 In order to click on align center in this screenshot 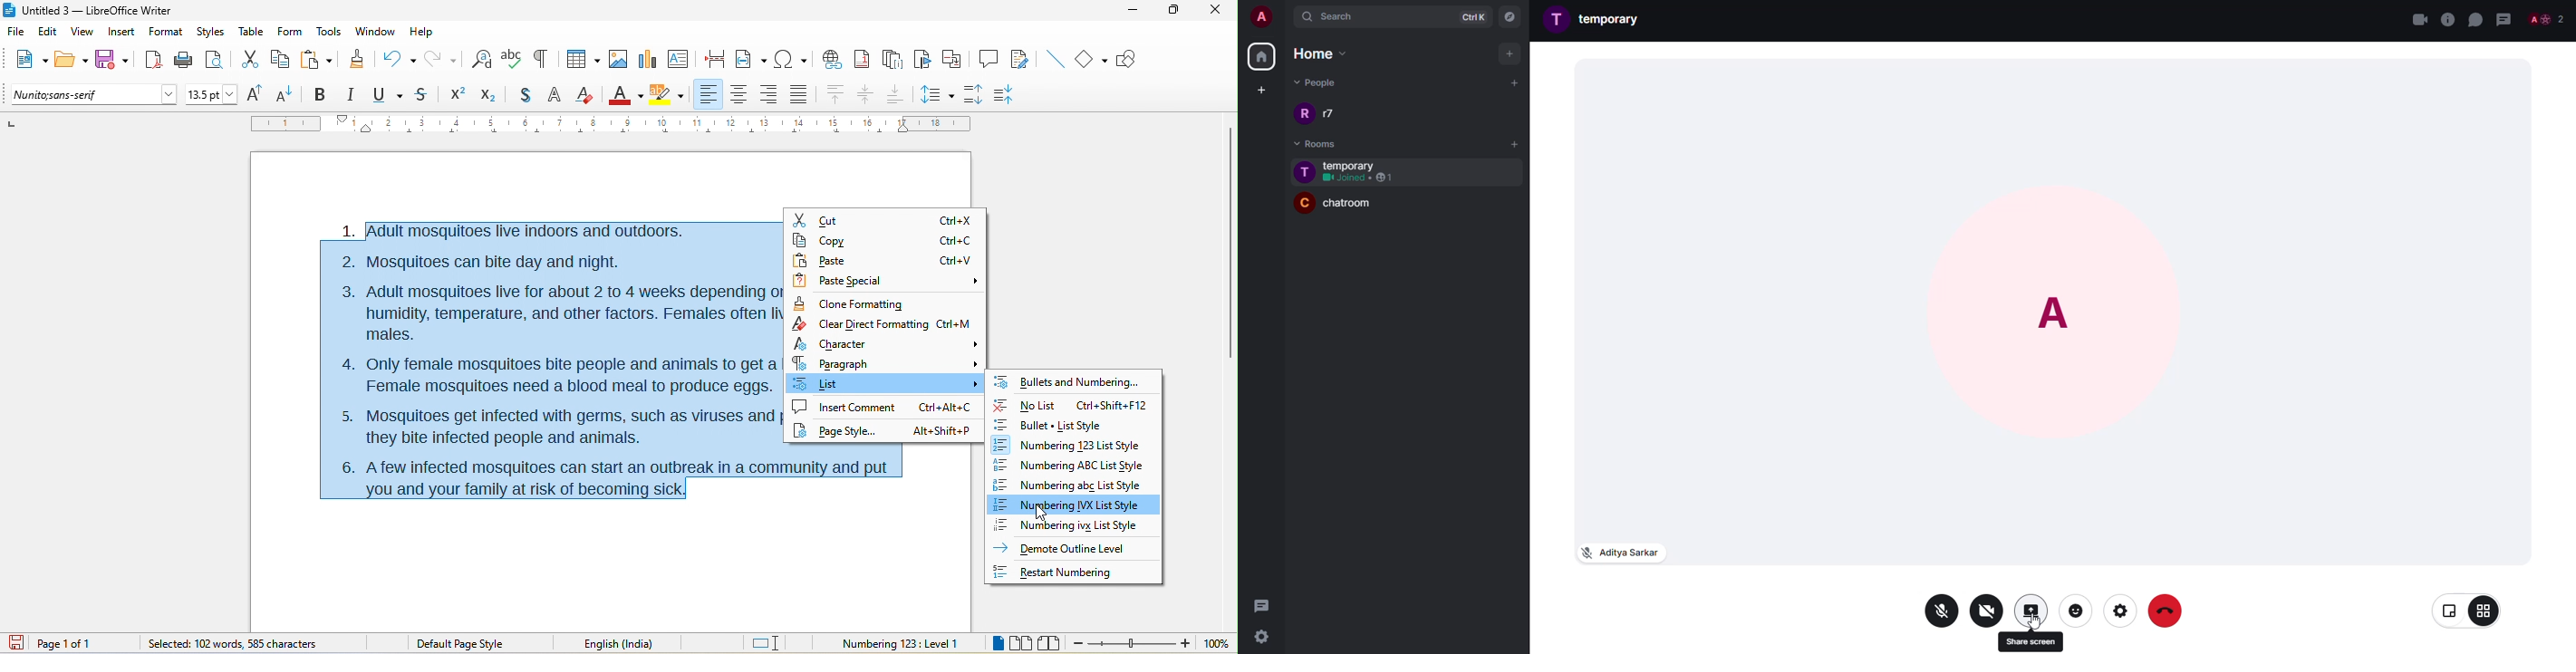, I will do `click(866, 96)`.